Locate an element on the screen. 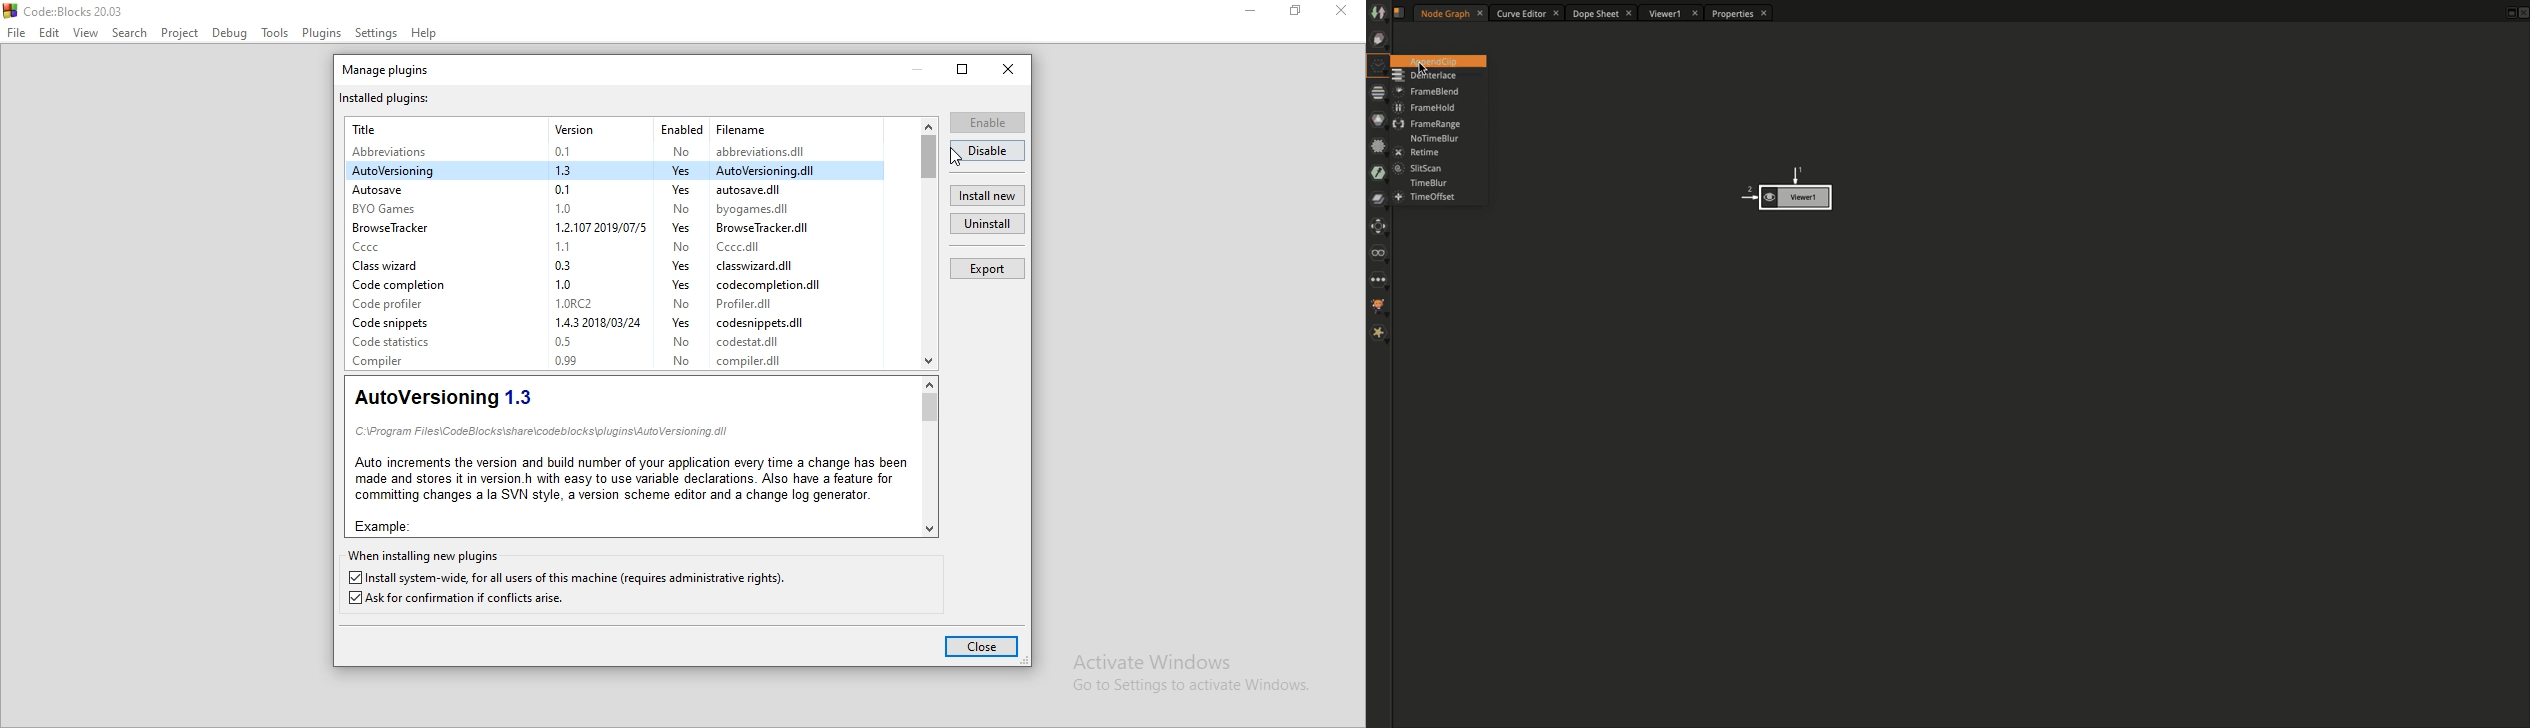 Image resolution: width=2548 pixels, height=728 pixels. Abbreviations is located at coordinates (398, 152).